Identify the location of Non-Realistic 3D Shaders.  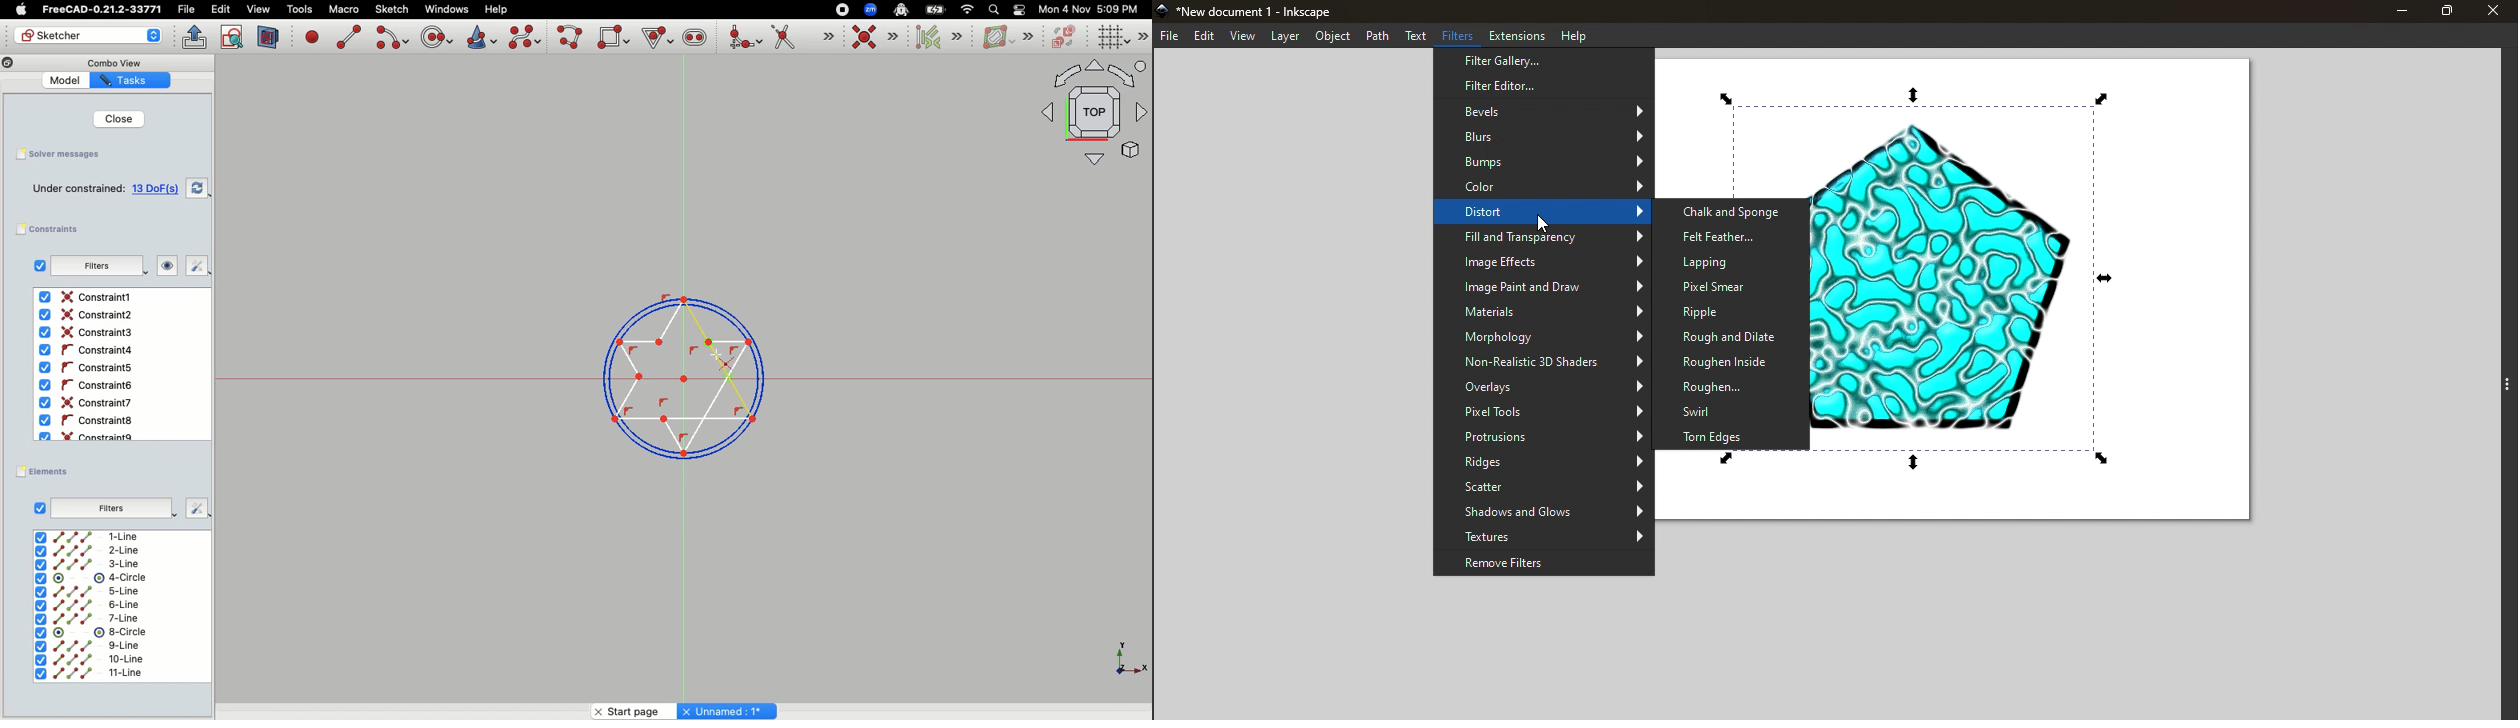
(1544, 363).